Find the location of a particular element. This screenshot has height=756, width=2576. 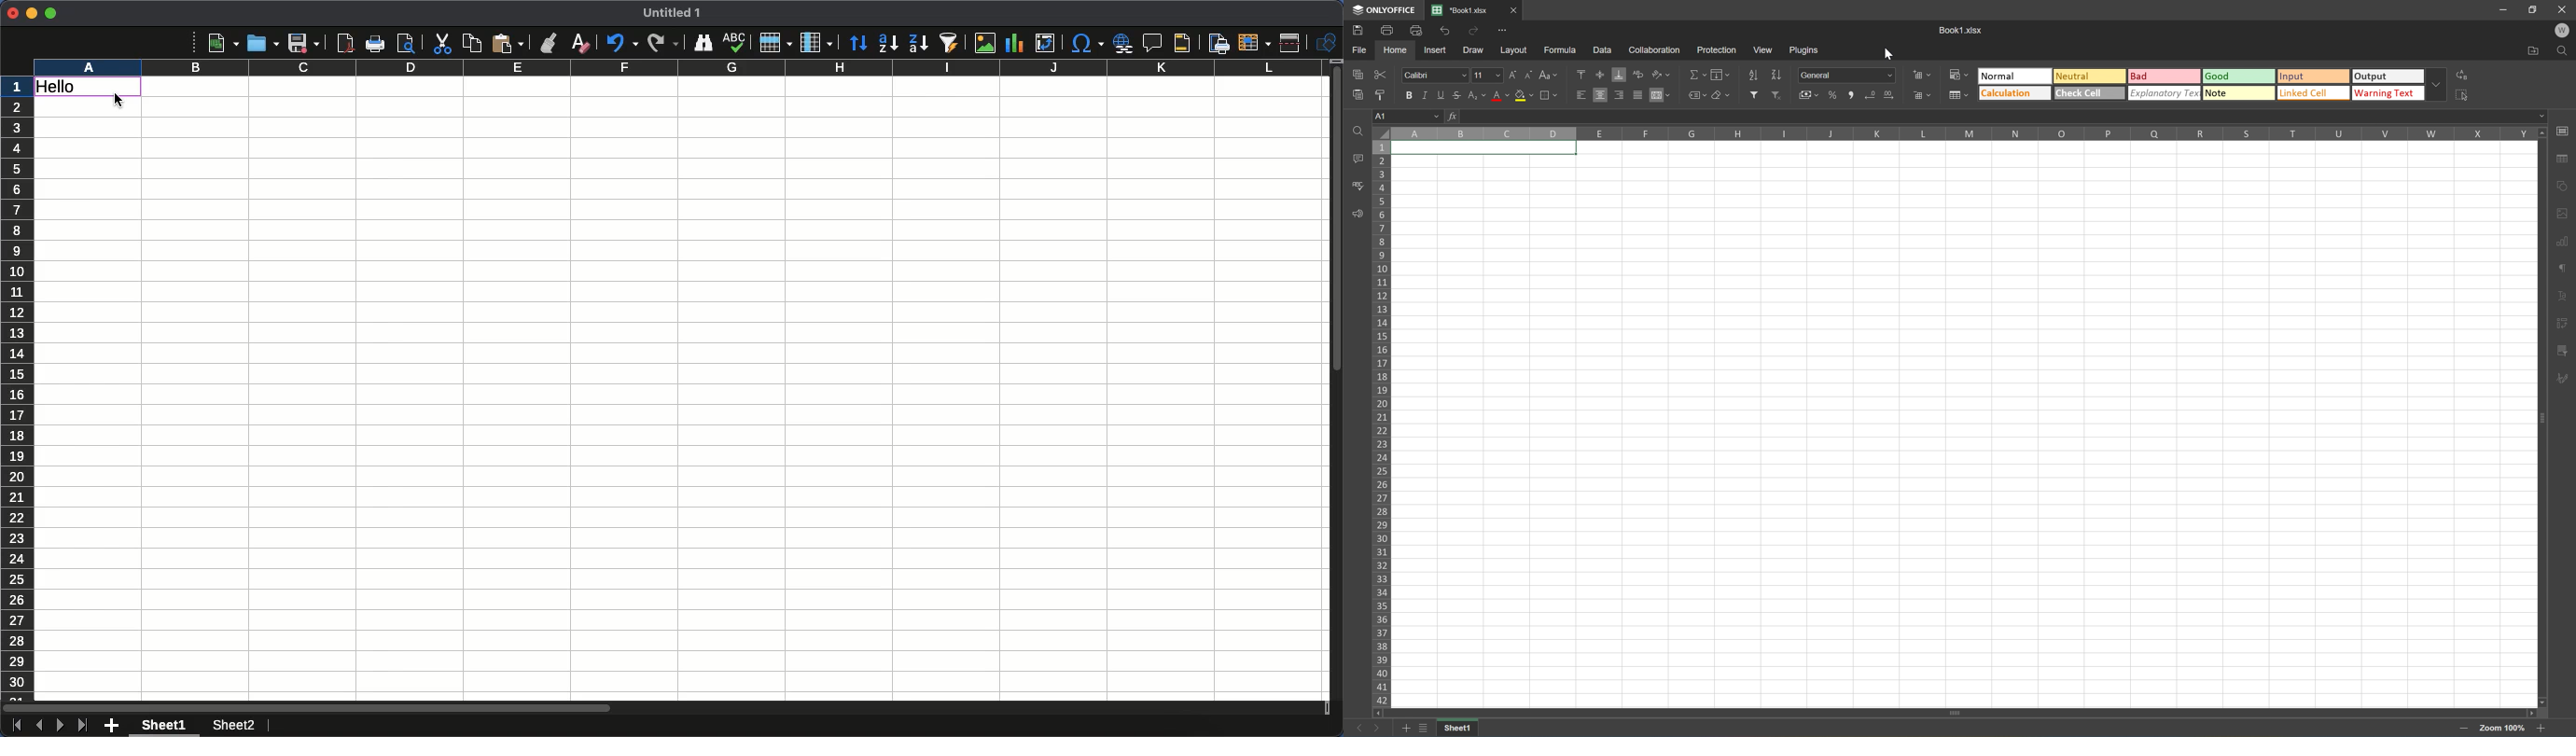

Plugins is located at coordinates (1806, 50).